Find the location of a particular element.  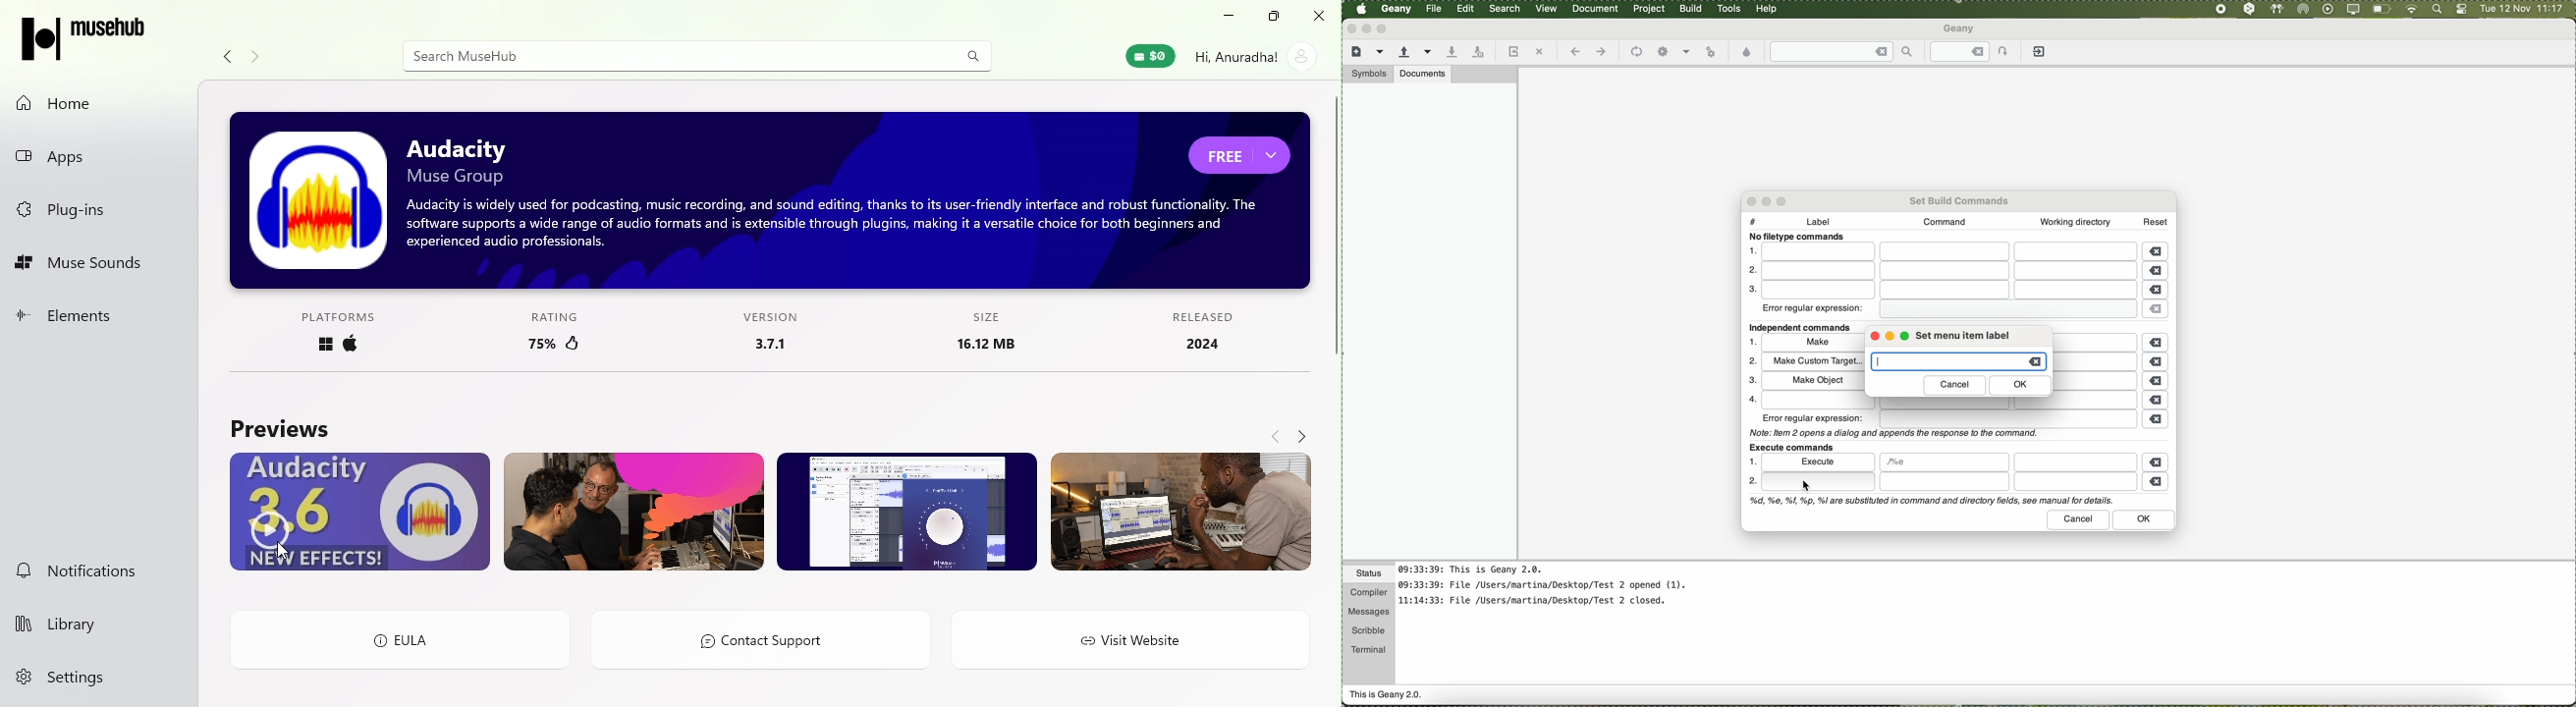

Contact support is located at coordinates (768, 638).